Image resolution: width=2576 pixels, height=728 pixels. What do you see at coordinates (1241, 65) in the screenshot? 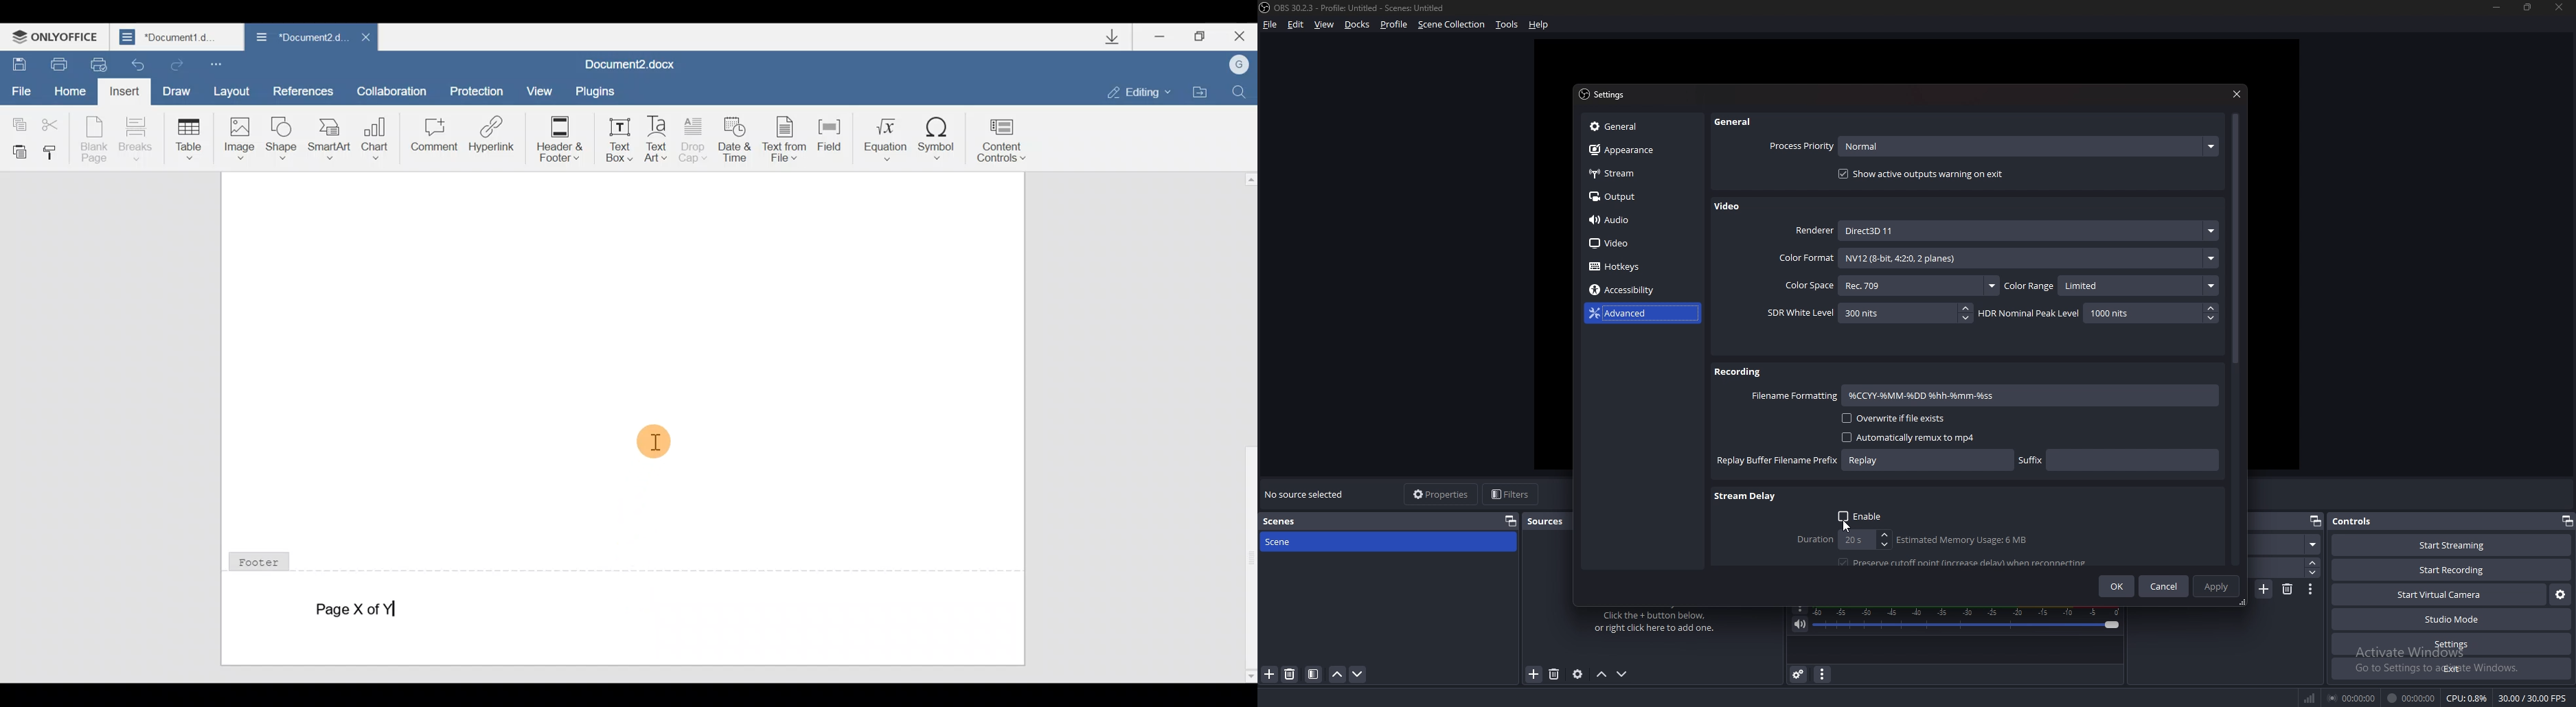
I see `Account name` at bounding box center [1241, 65].